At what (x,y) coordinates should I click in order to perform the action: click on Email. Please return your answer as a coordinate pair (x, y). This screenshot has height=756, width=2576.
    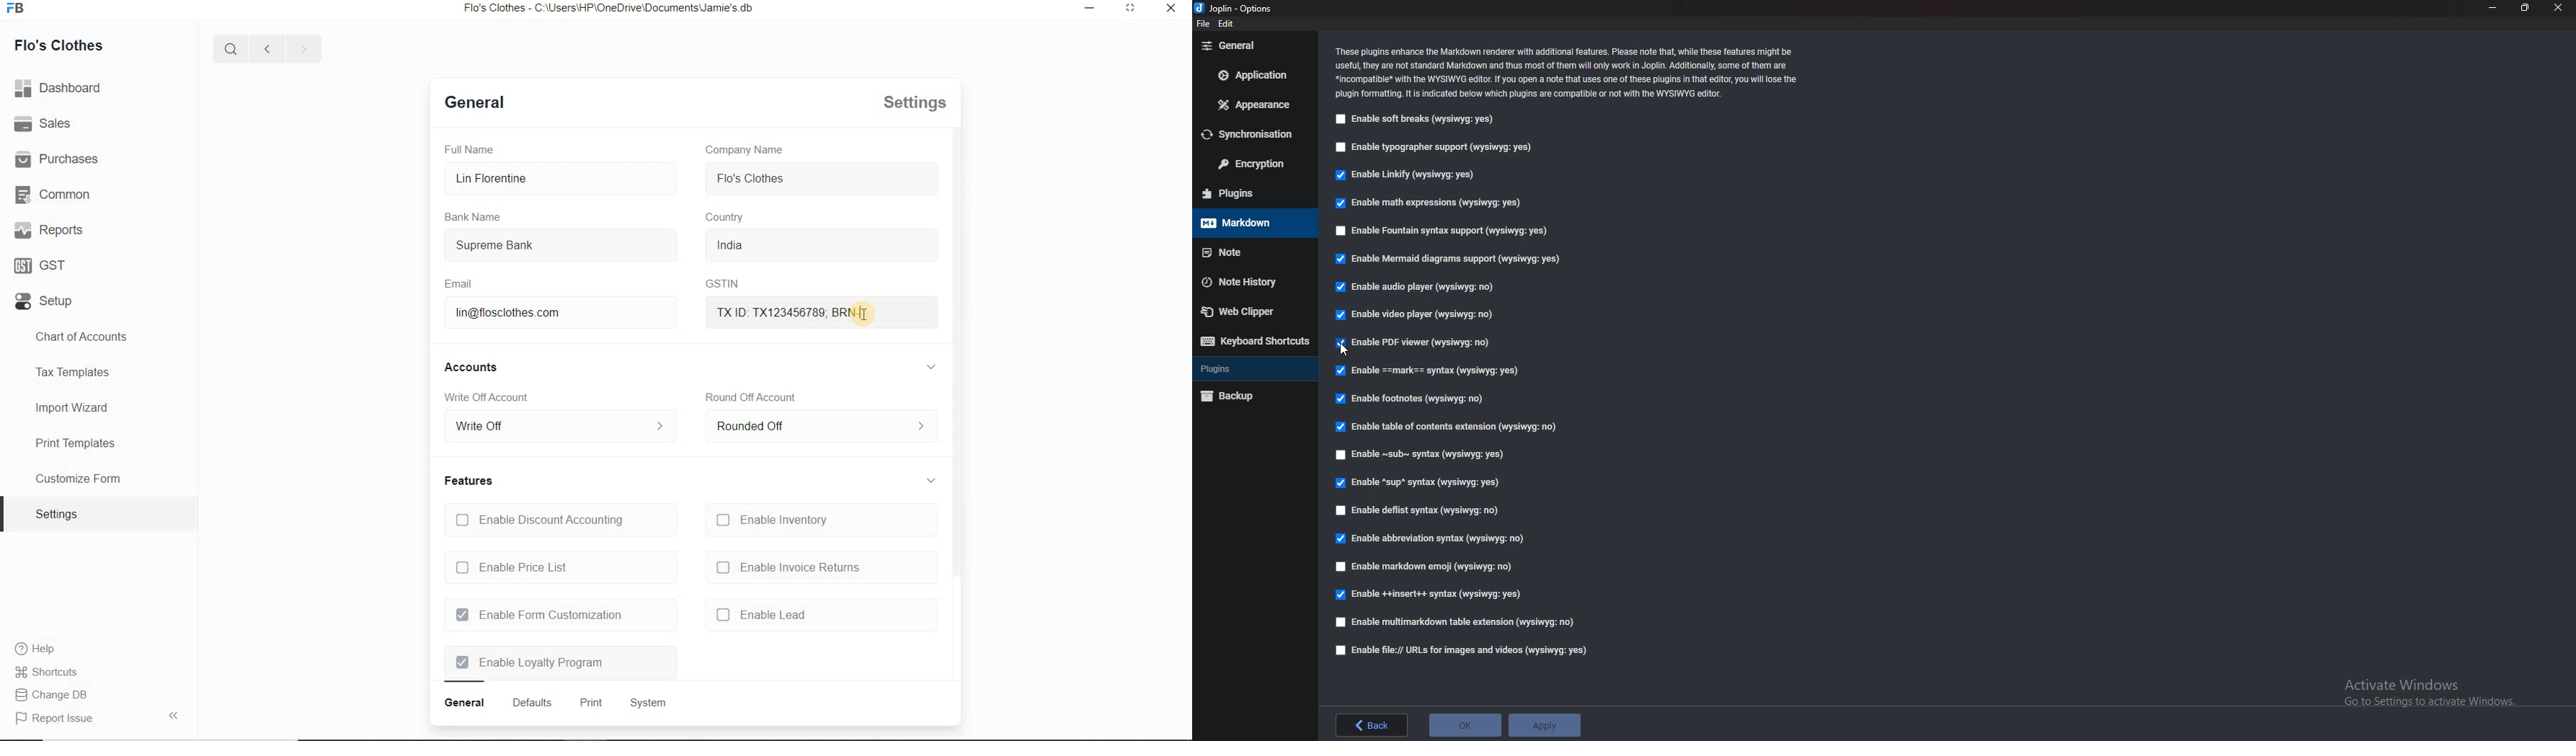
    Looking at the image, I should click on (461, 284).